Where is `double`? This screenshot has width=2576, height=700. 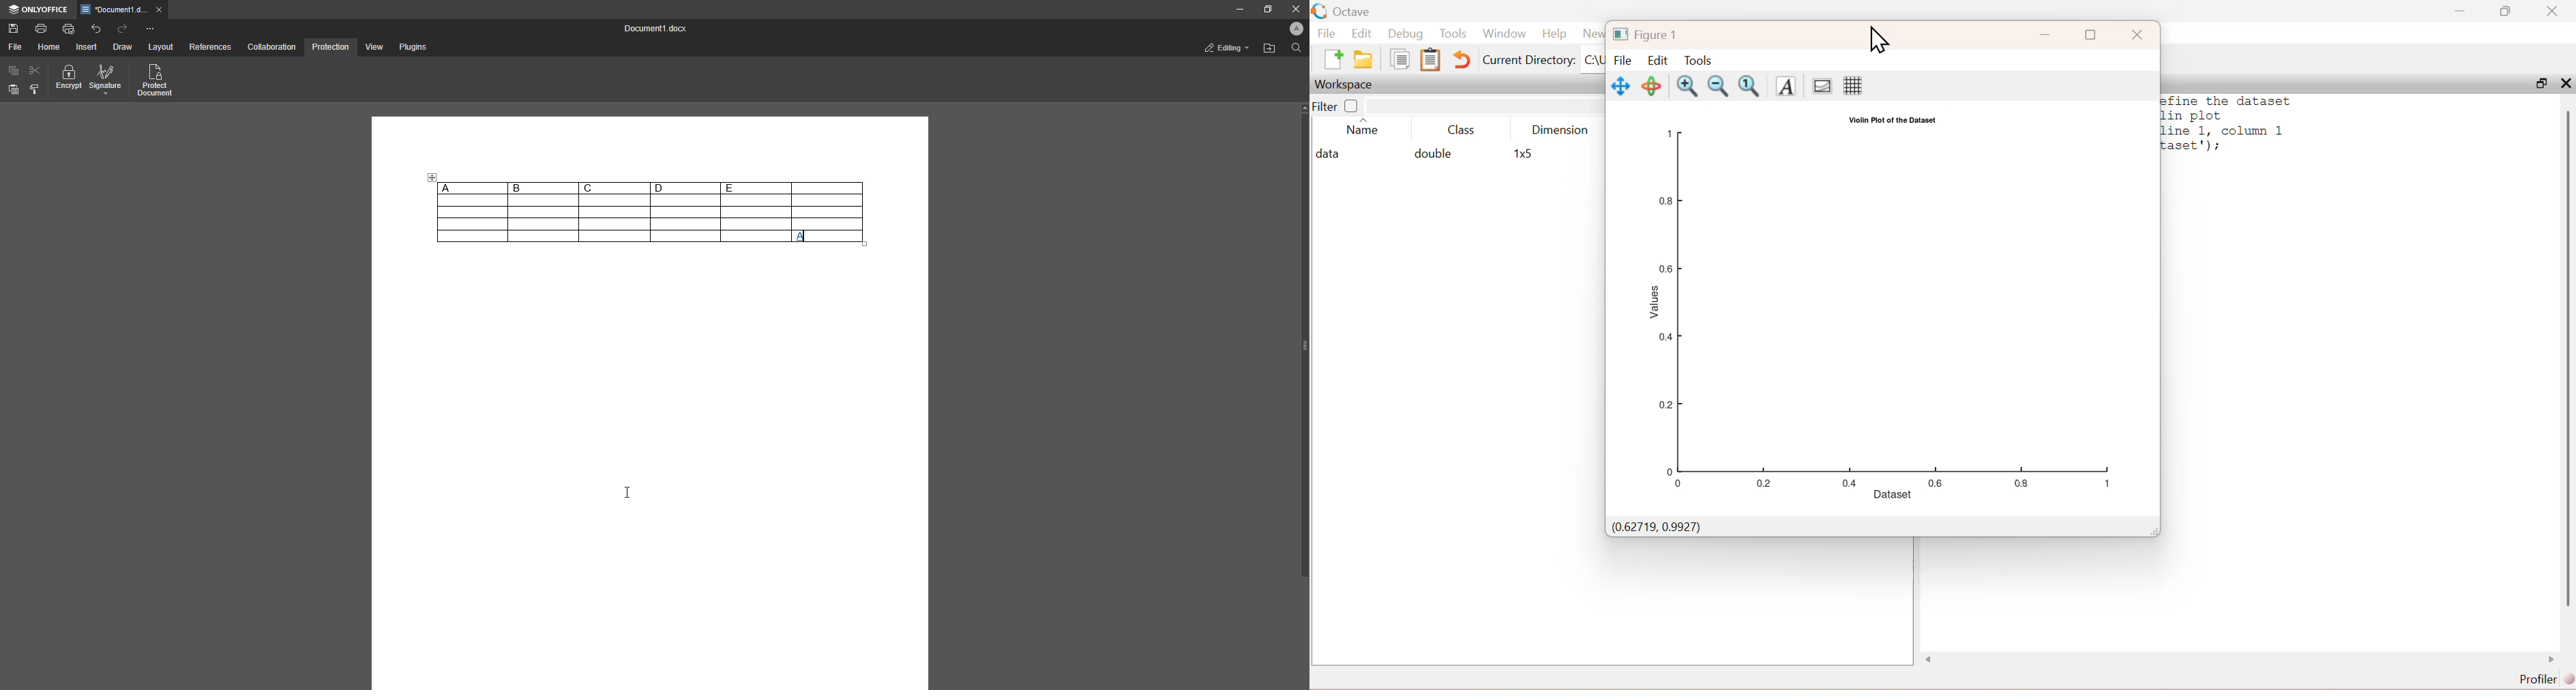
double is located at coordinates (1432, 153).